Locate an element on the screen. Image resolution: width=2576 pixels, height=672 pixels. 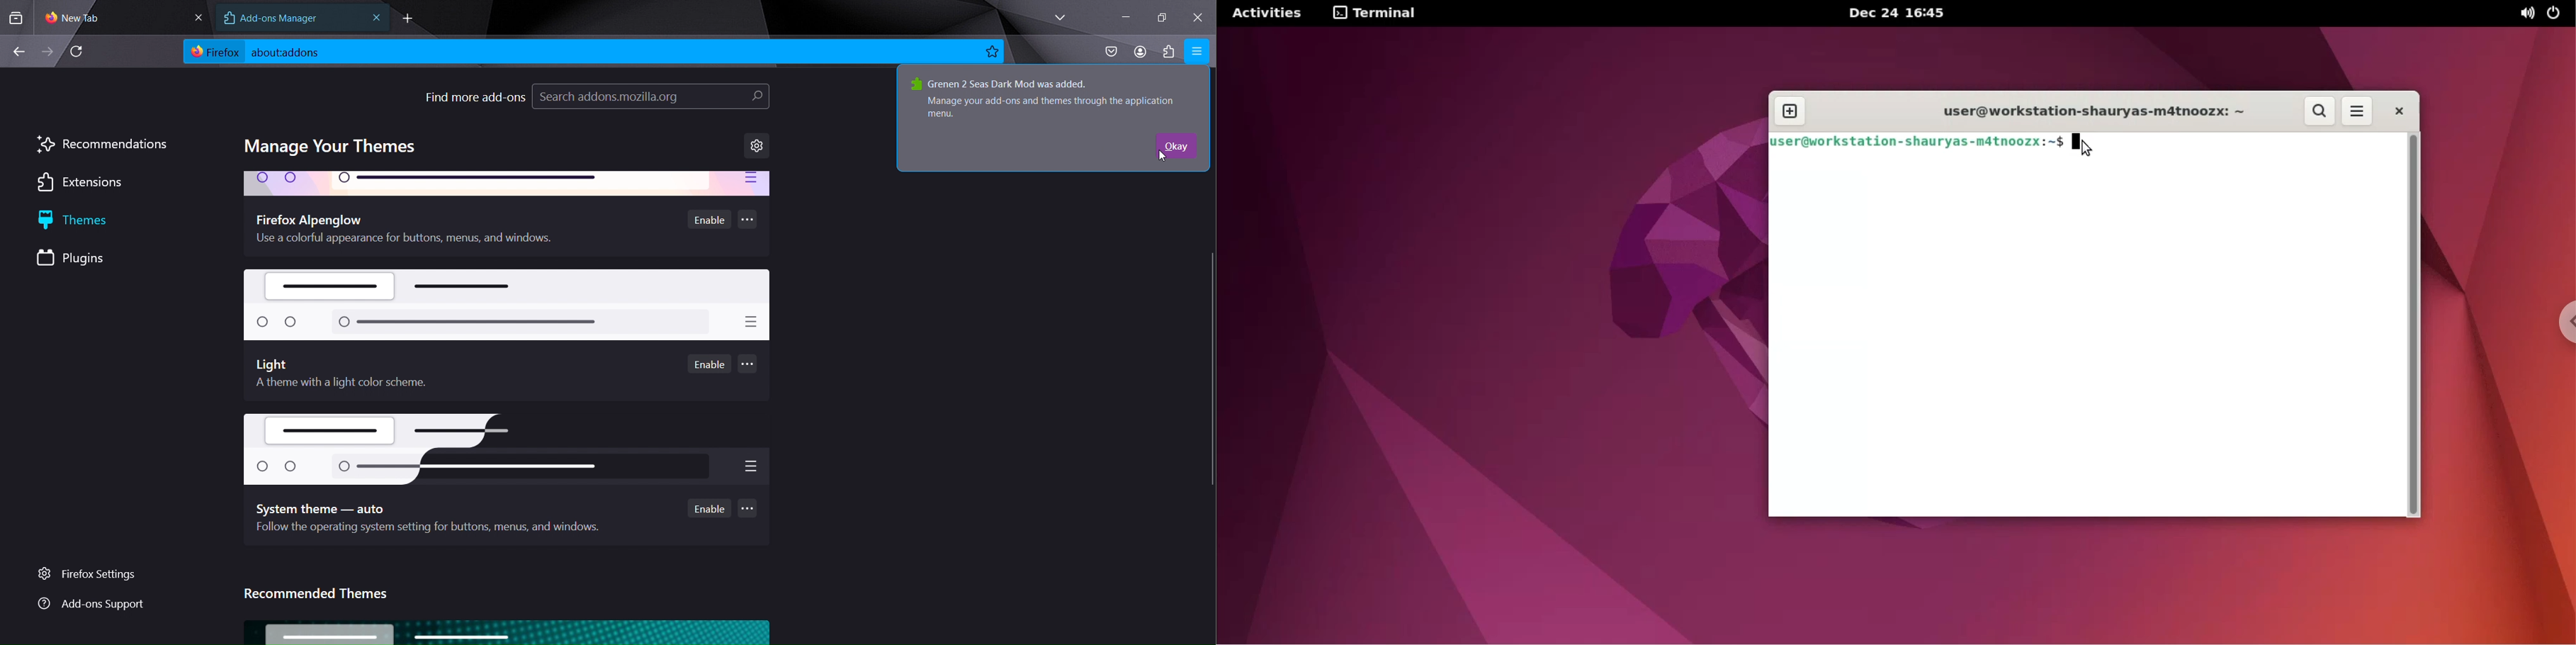
enable is located at coordinates (710, 220).